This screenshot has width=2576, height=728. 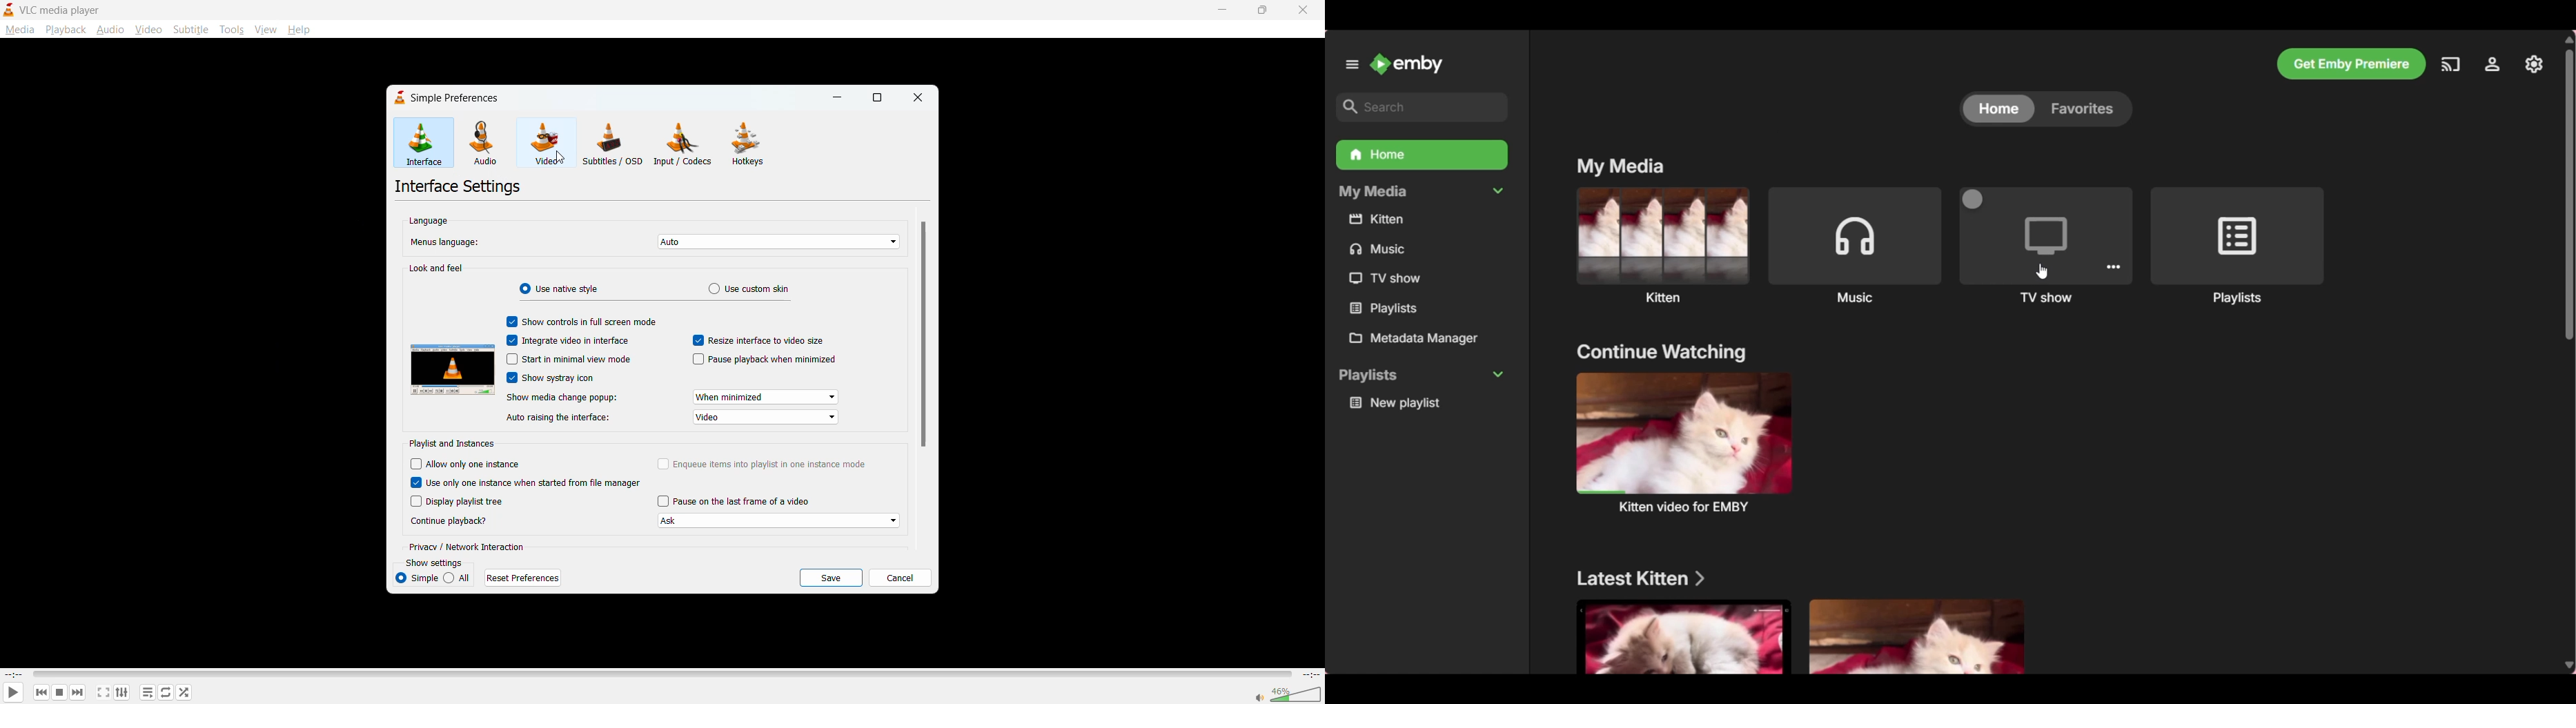 I want to click on resize interface, so click(x=756, y=340).